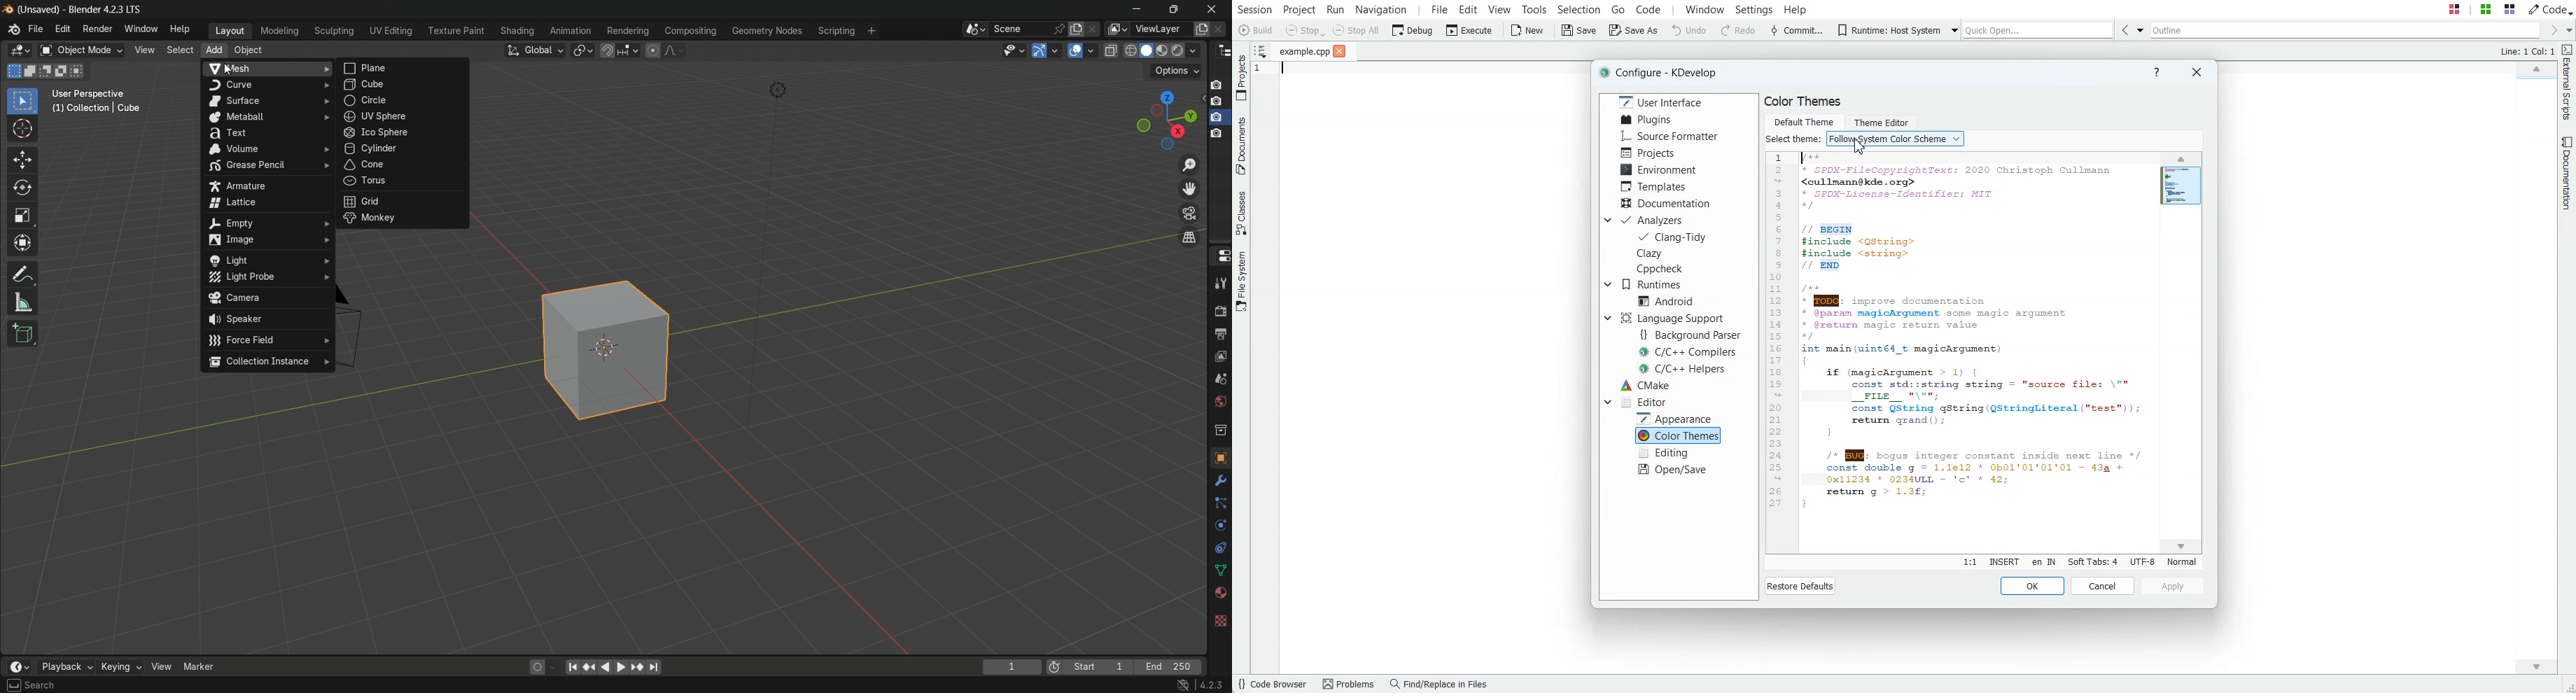  What do you see at coordinates (1167, 667) in the screenshot?
I see `End 250` at bounding box center [1167, 667].